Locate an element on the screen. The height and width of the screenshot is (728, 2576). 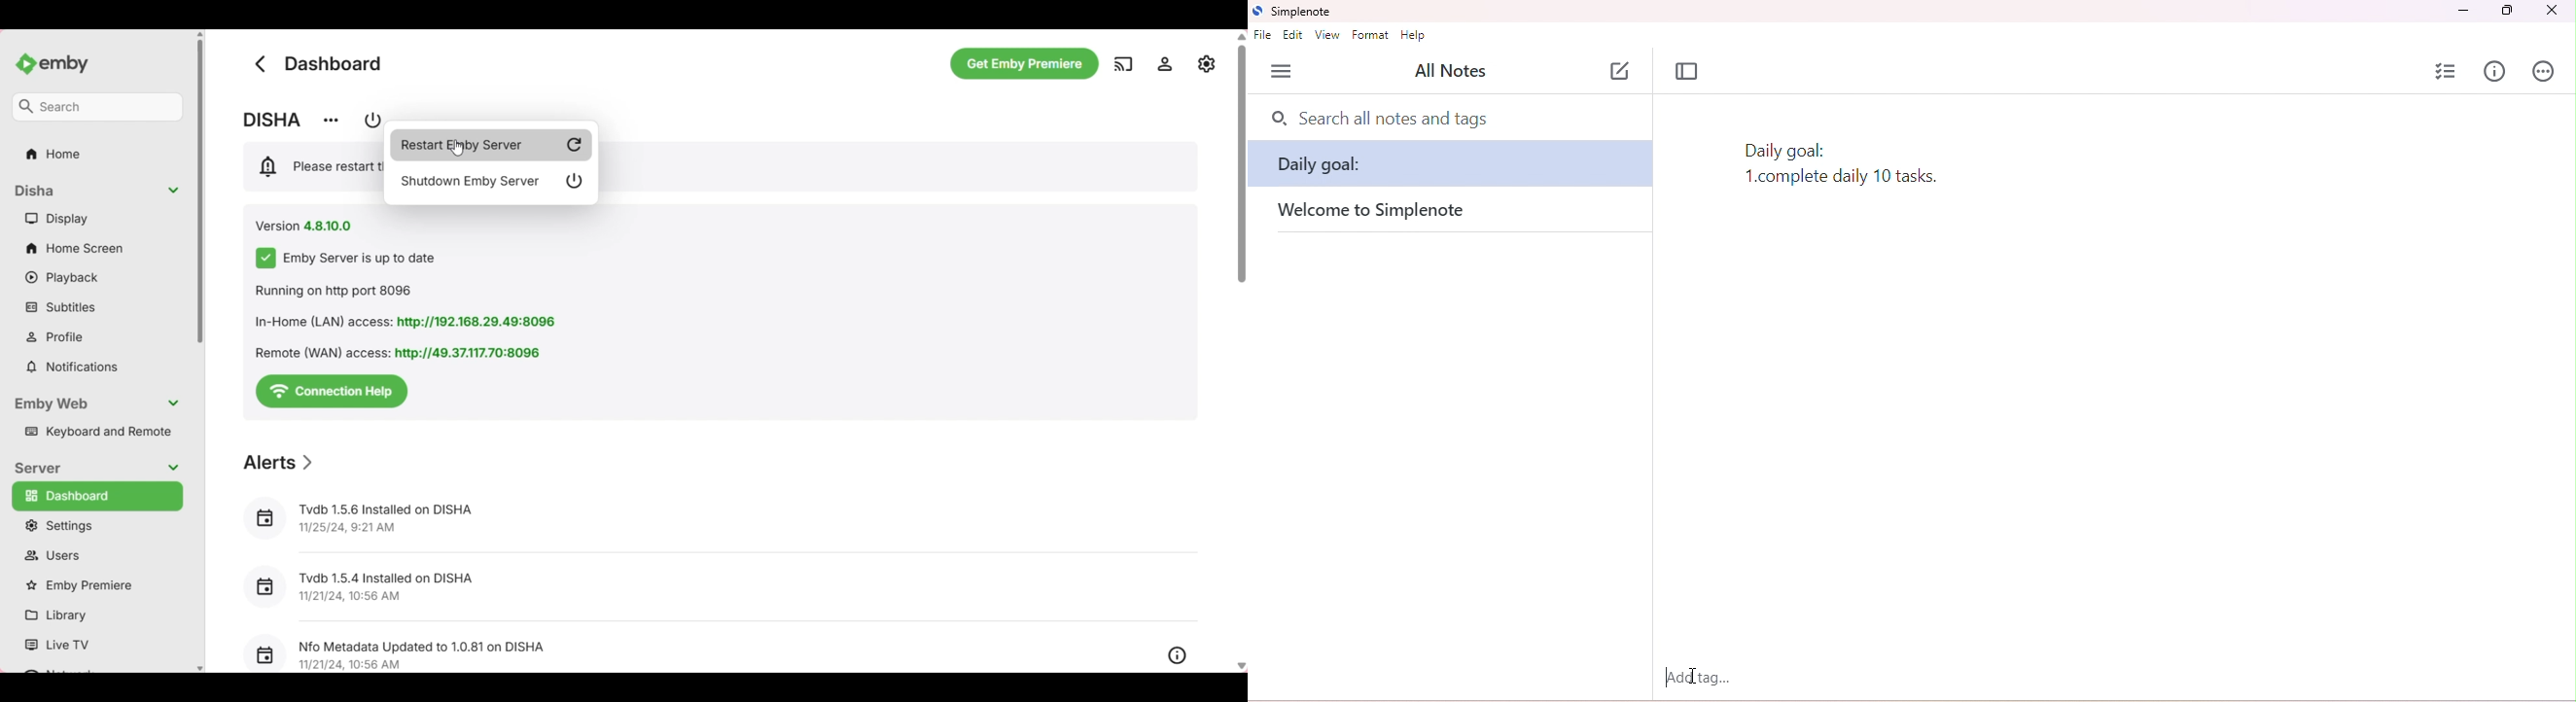
welcome to simplenote is located at coordinates (1395, 212).